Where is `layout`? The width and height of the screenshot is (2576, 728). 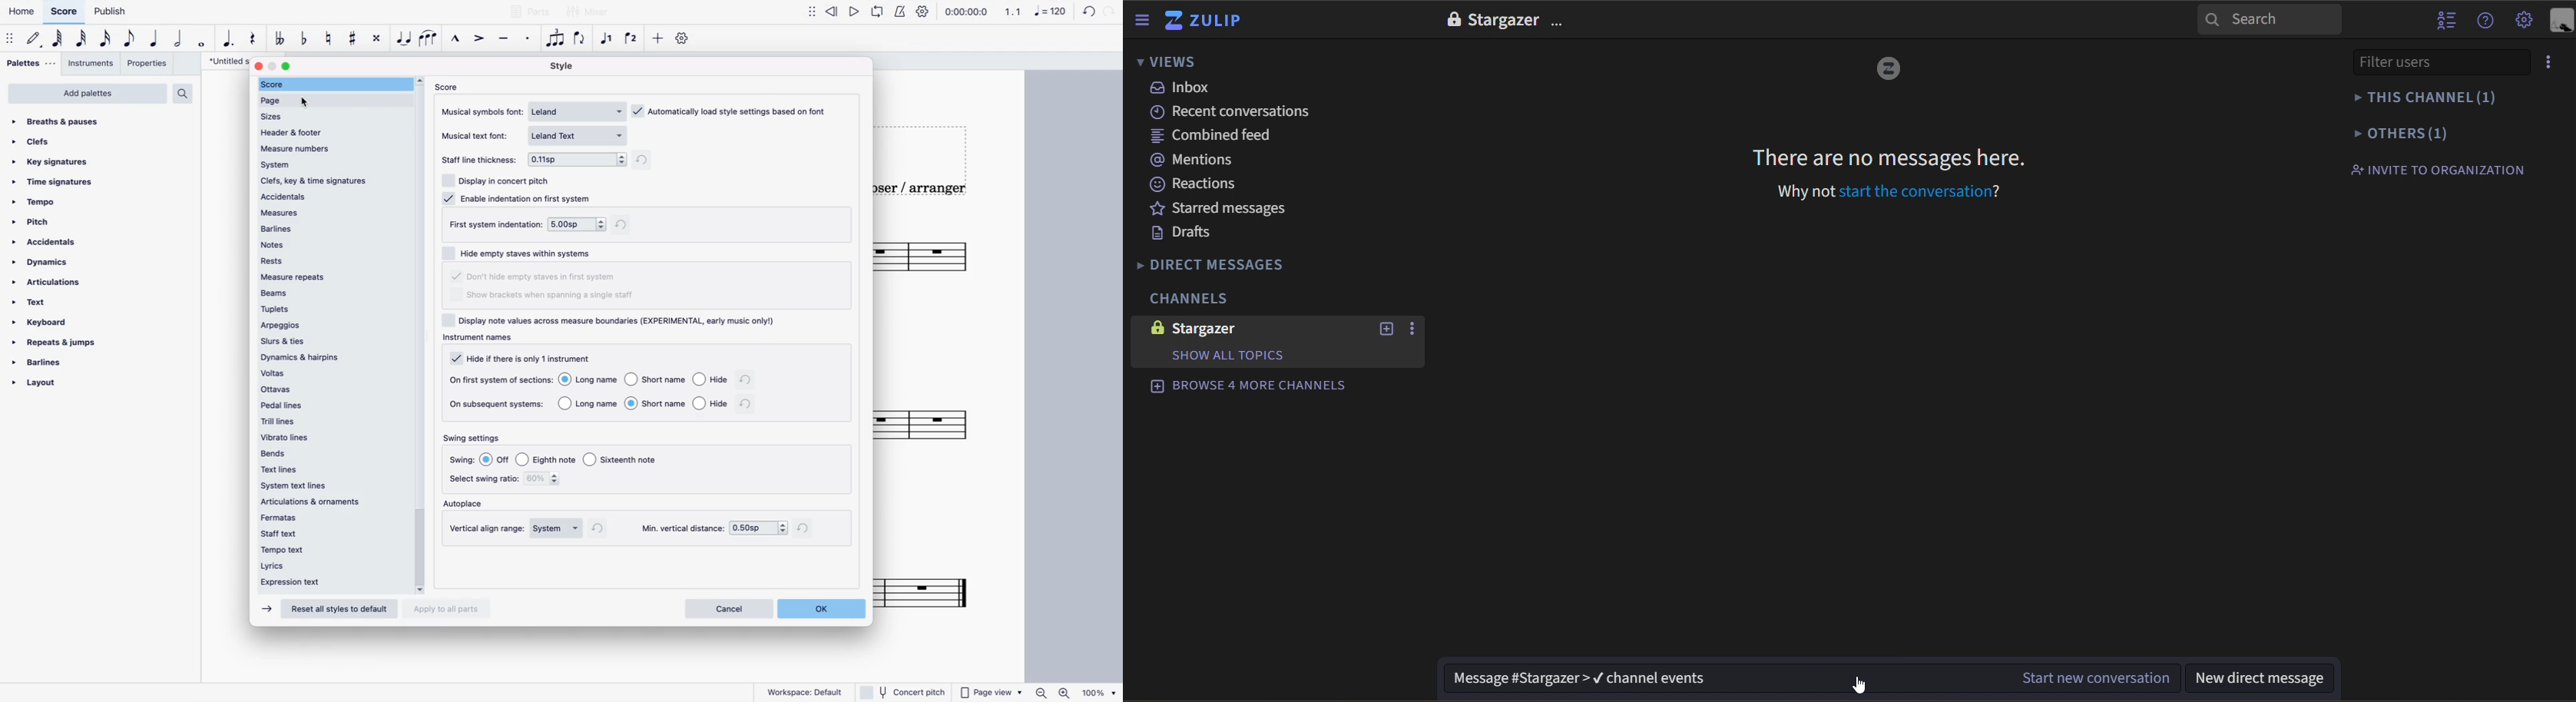
layout is located at coordinates (37, 384).